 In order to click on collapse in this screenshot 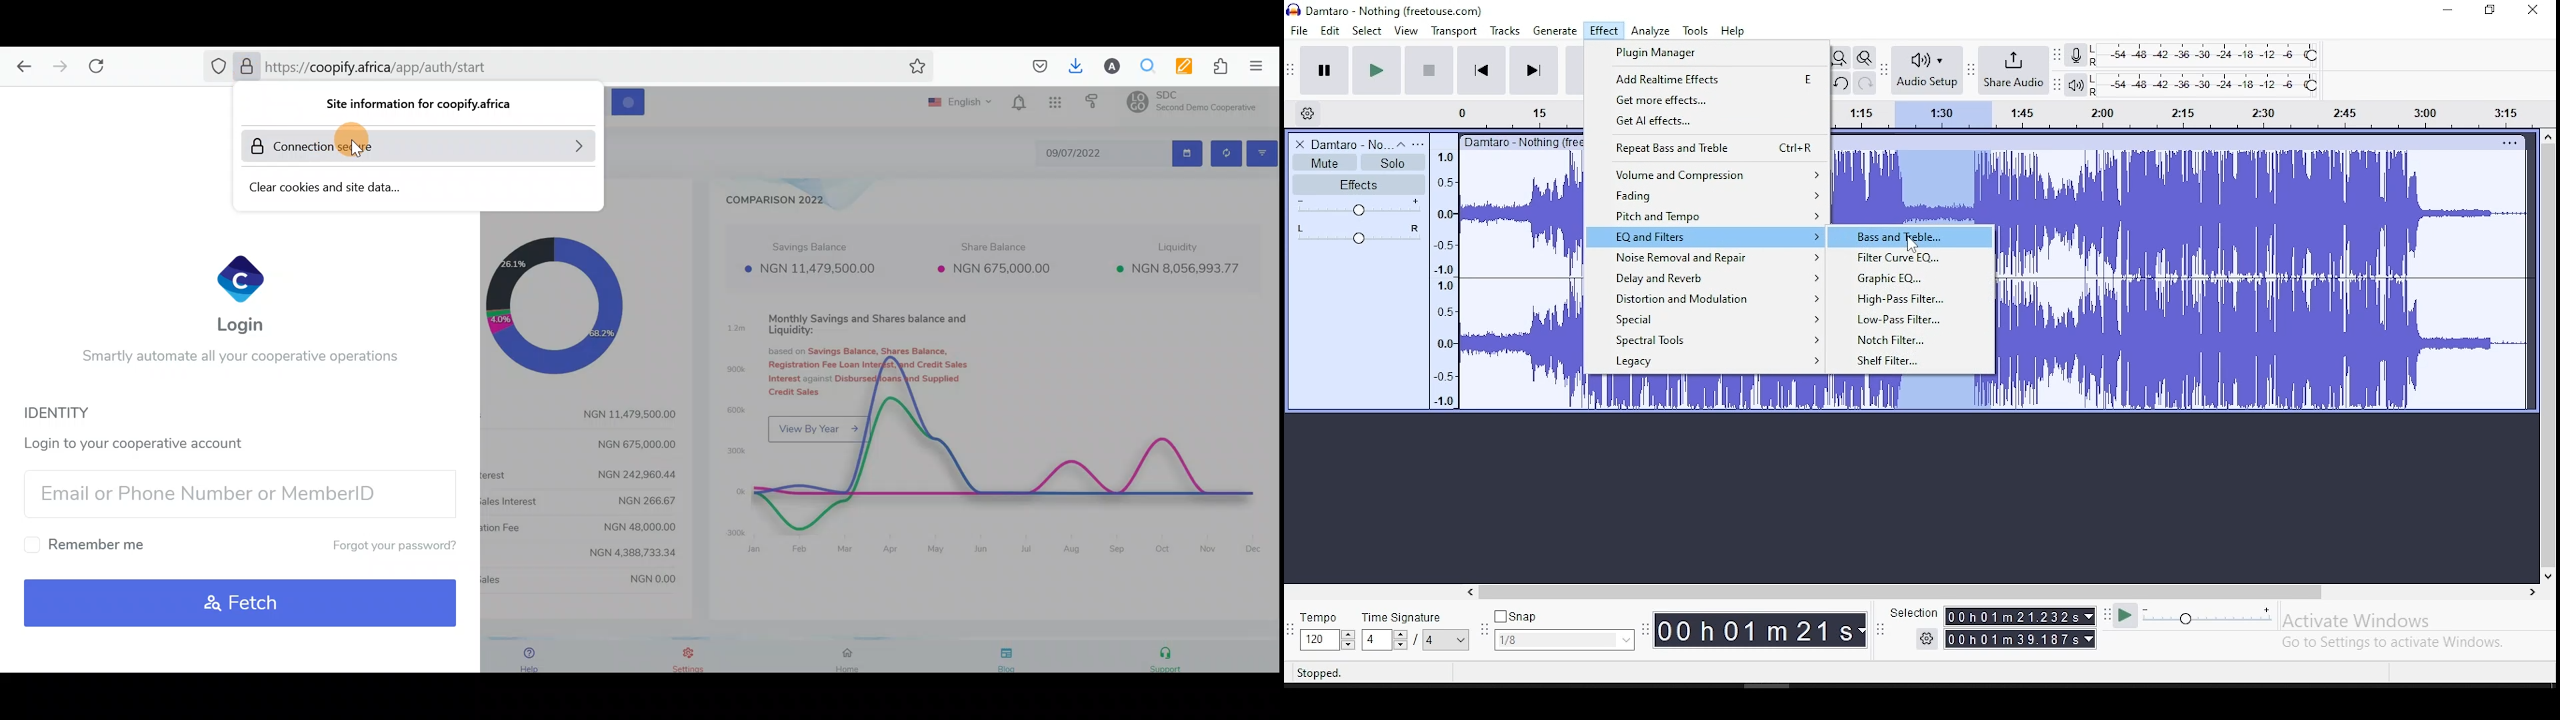, I will do `click(1400, 144)`.